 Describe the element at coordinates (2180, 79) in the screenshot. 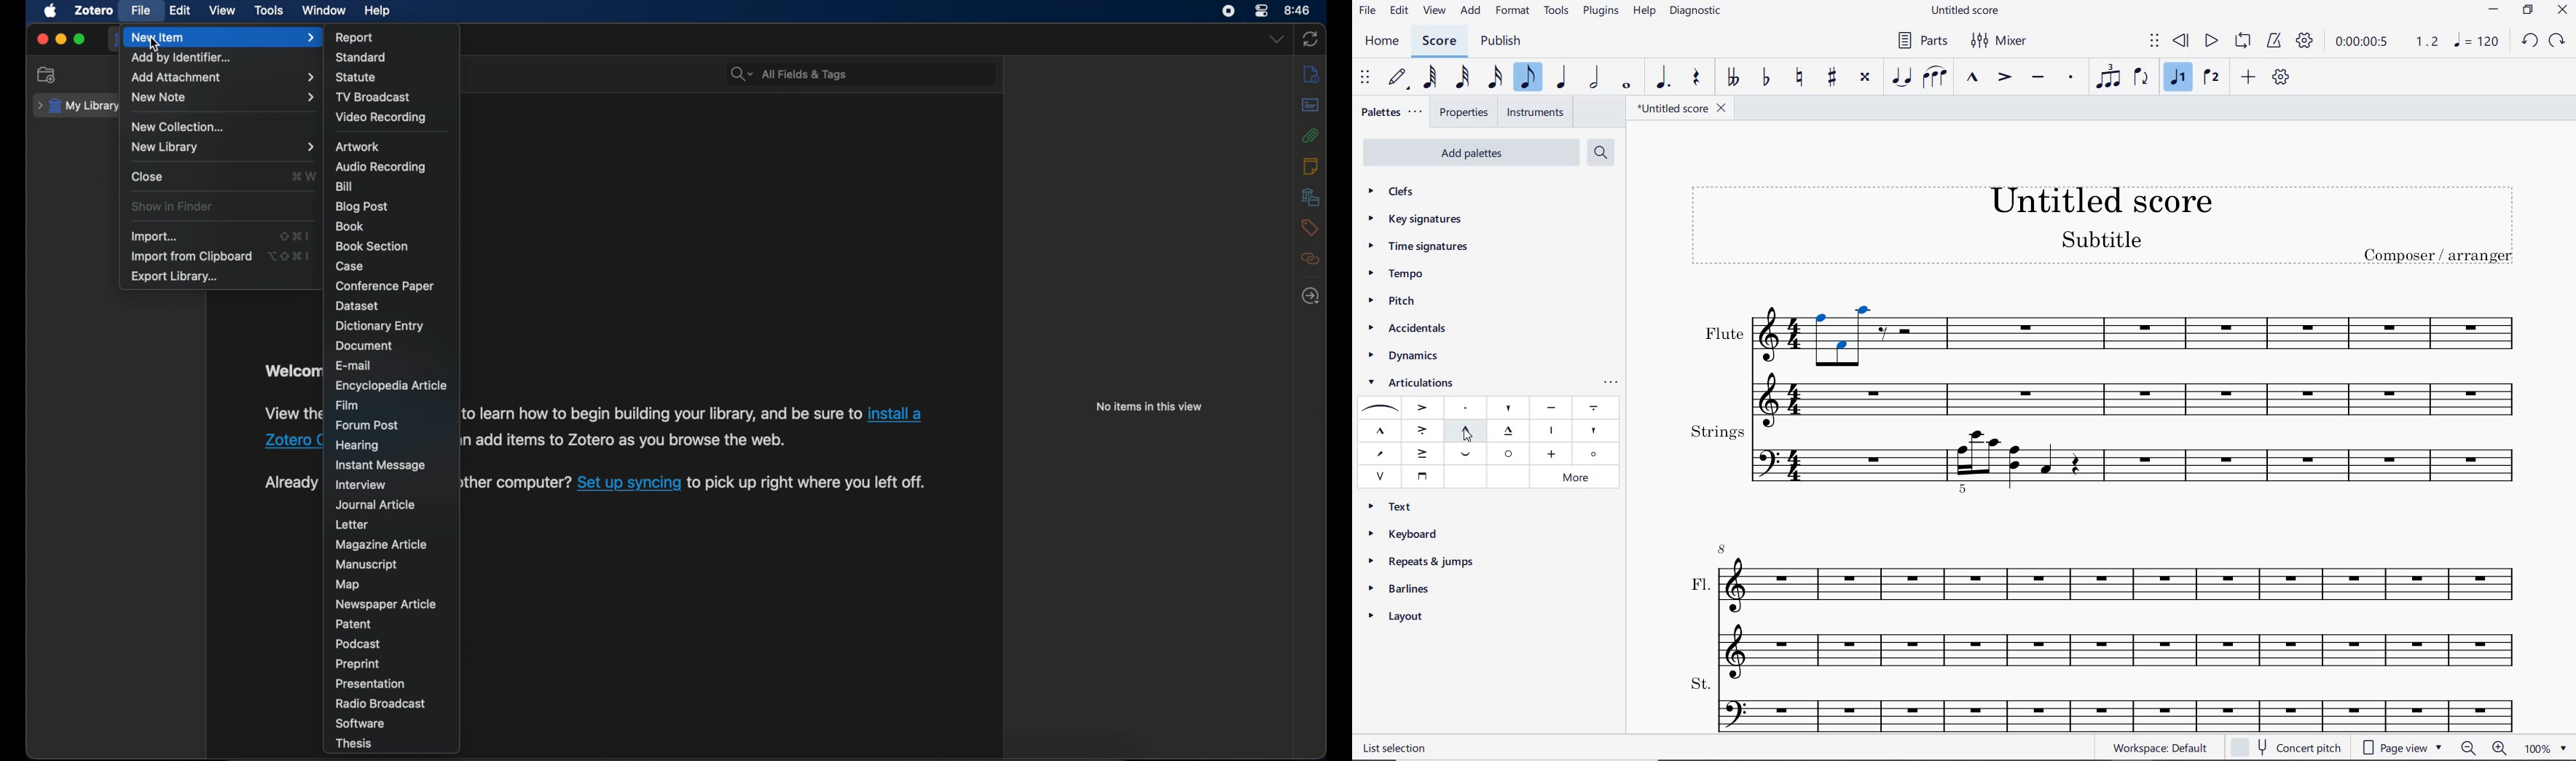

I see `VOICE 1` at that location.